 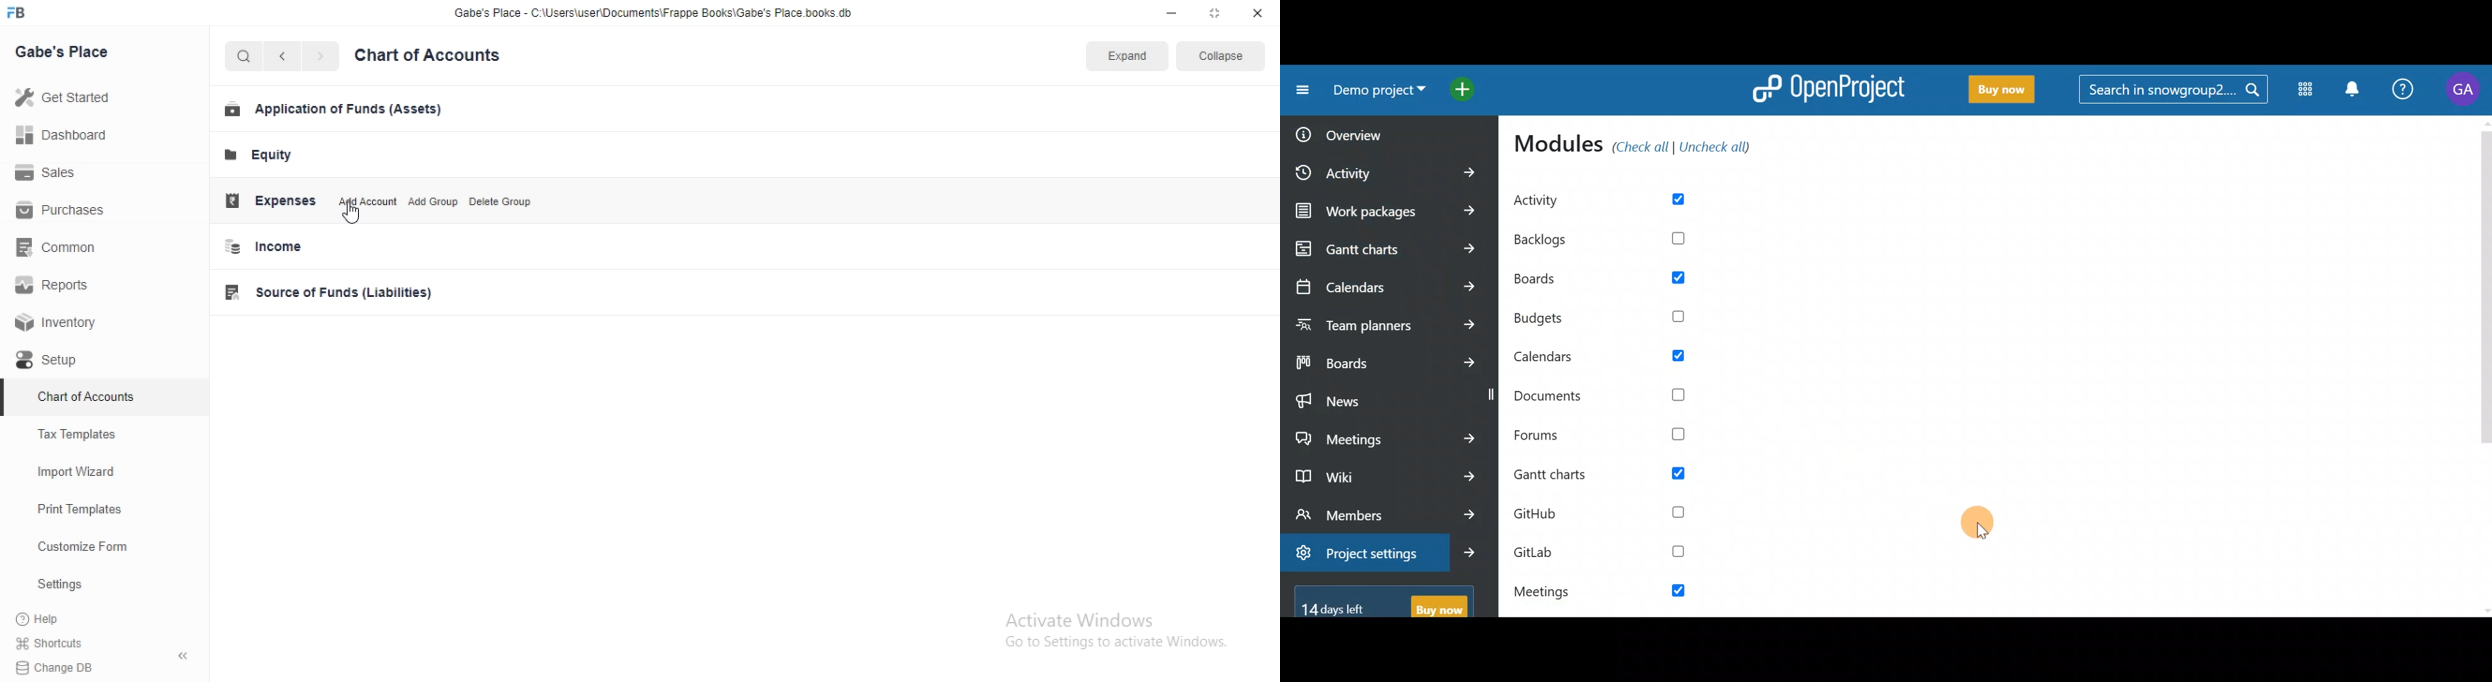 I want to click on Scroll bar, so click(x=2485, y=366).